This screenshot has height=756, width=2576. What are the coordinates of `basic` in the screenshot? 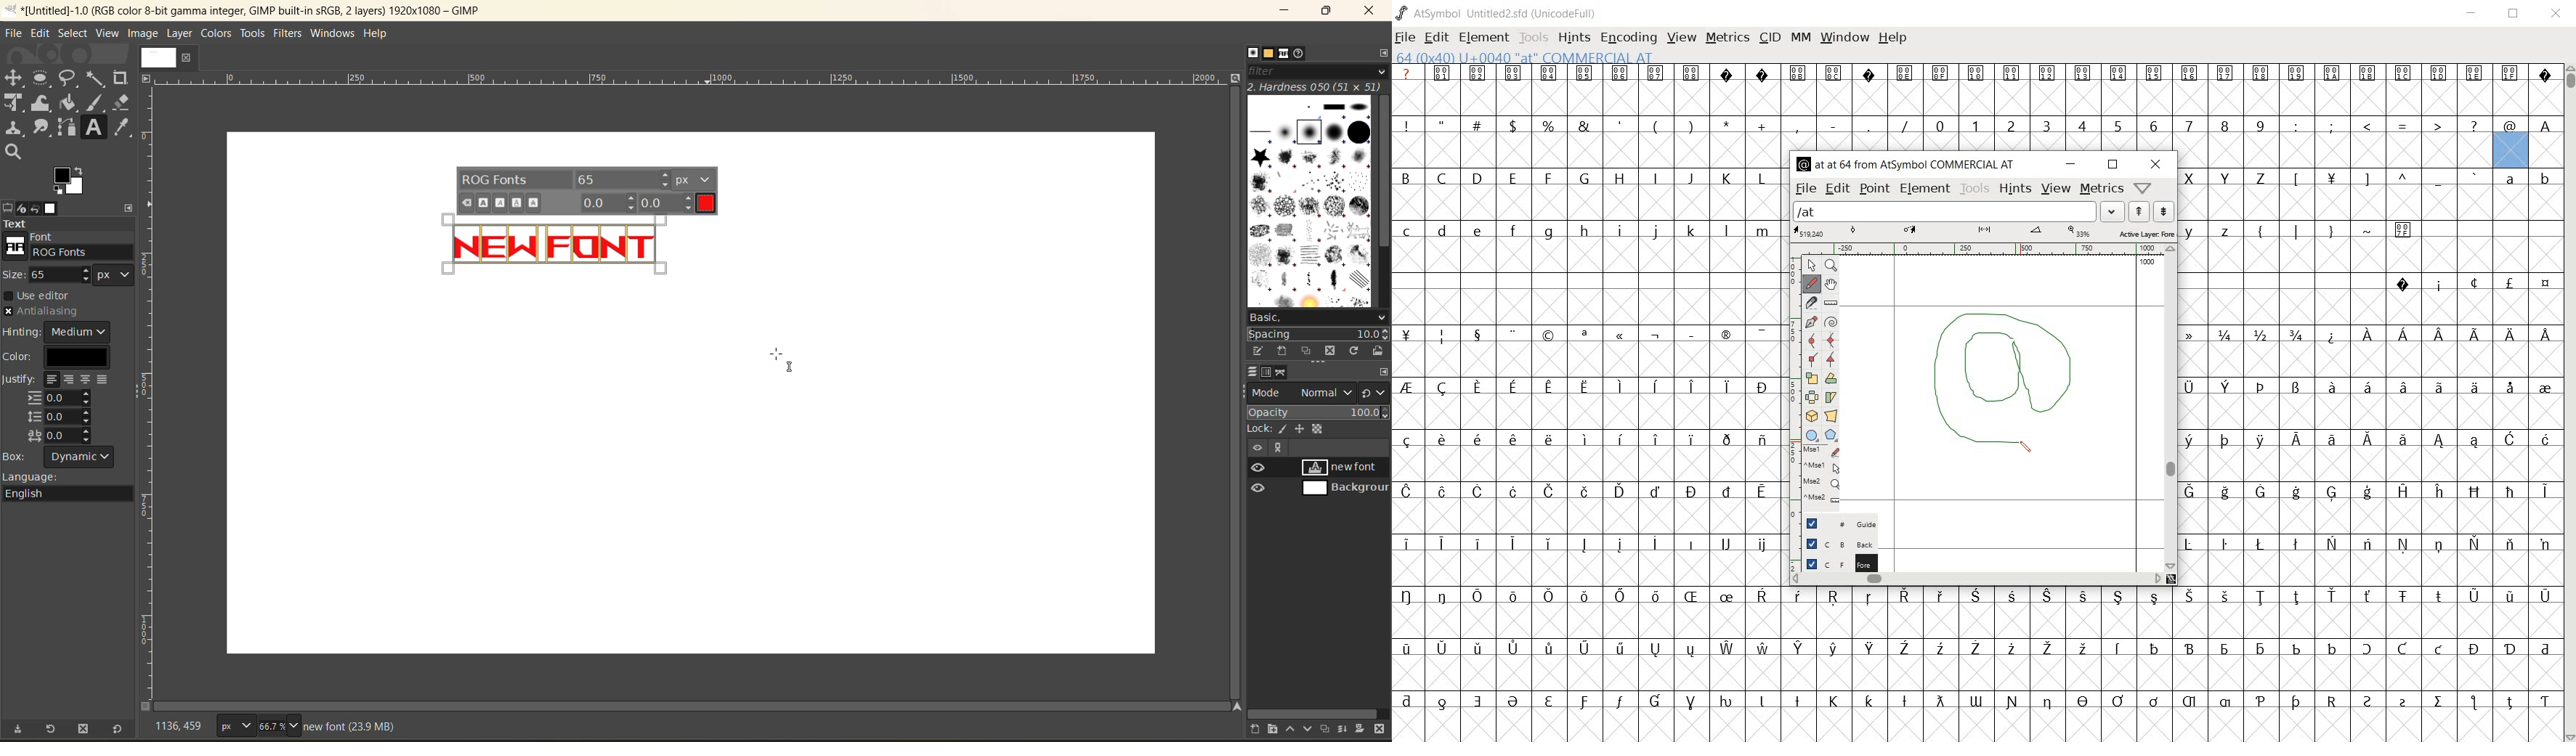 It's located at (1319, 319).